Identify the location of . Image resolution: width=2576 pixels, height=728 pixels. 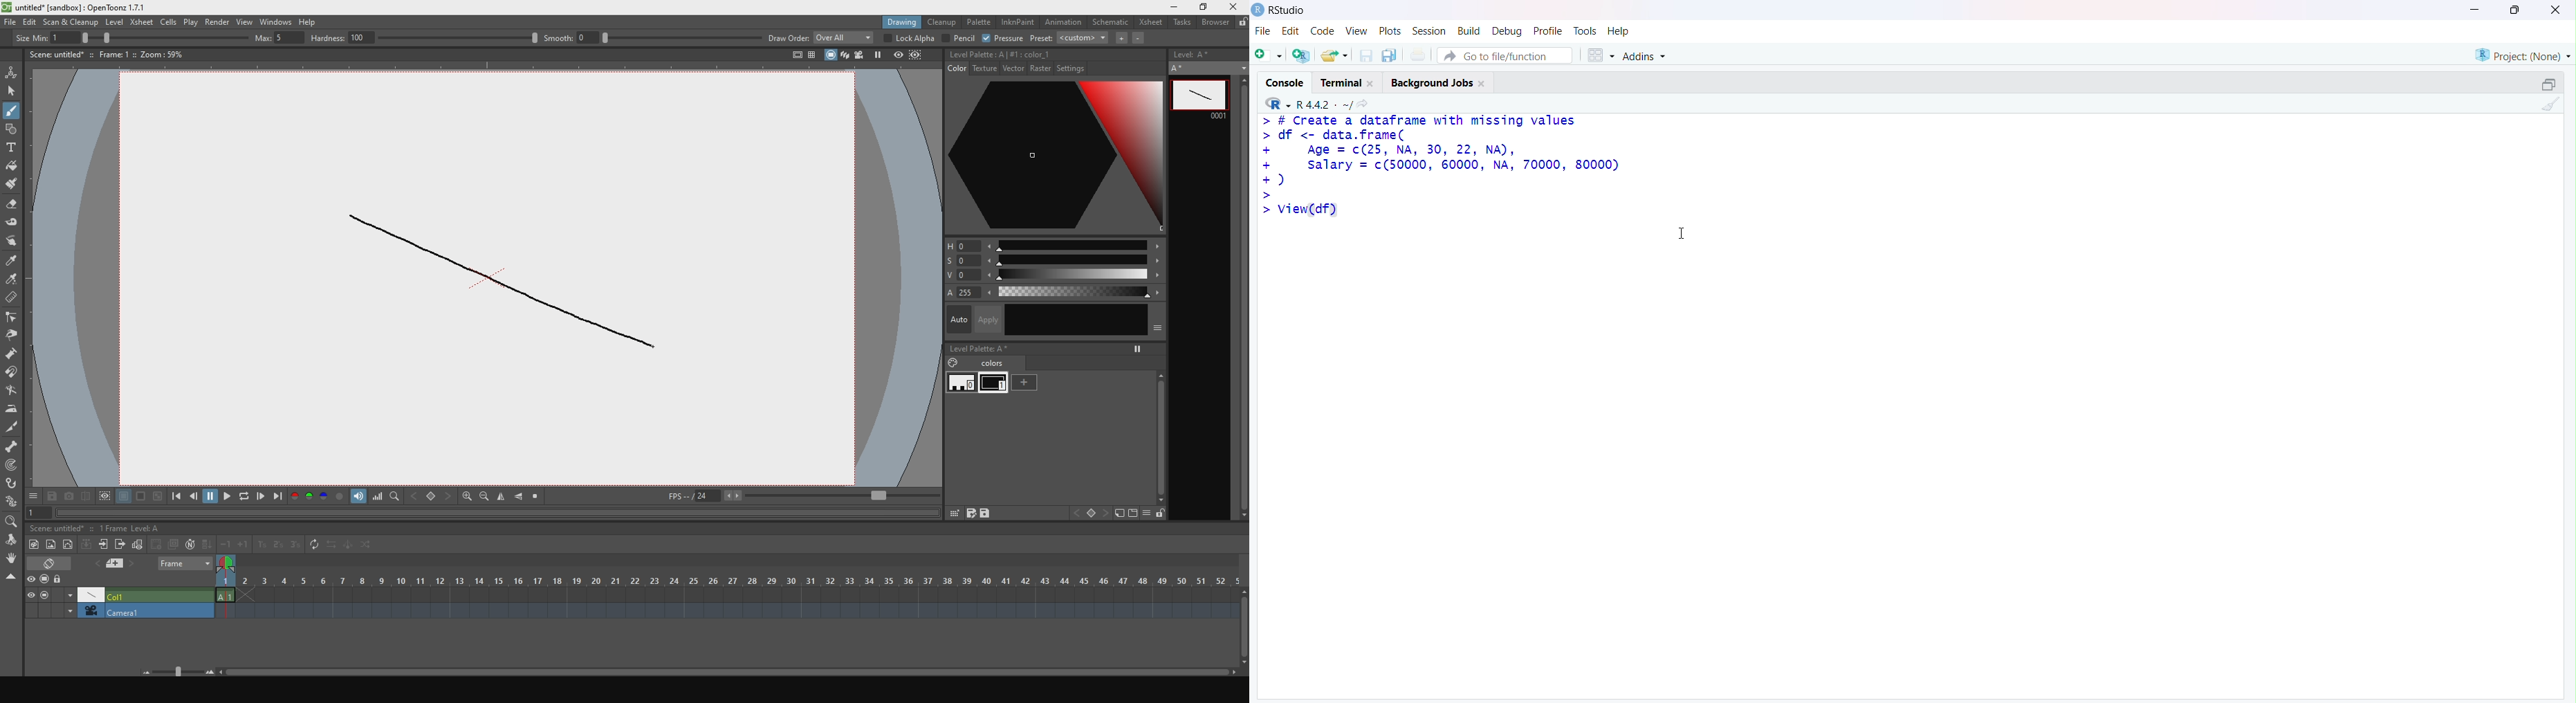
(1503, 53).